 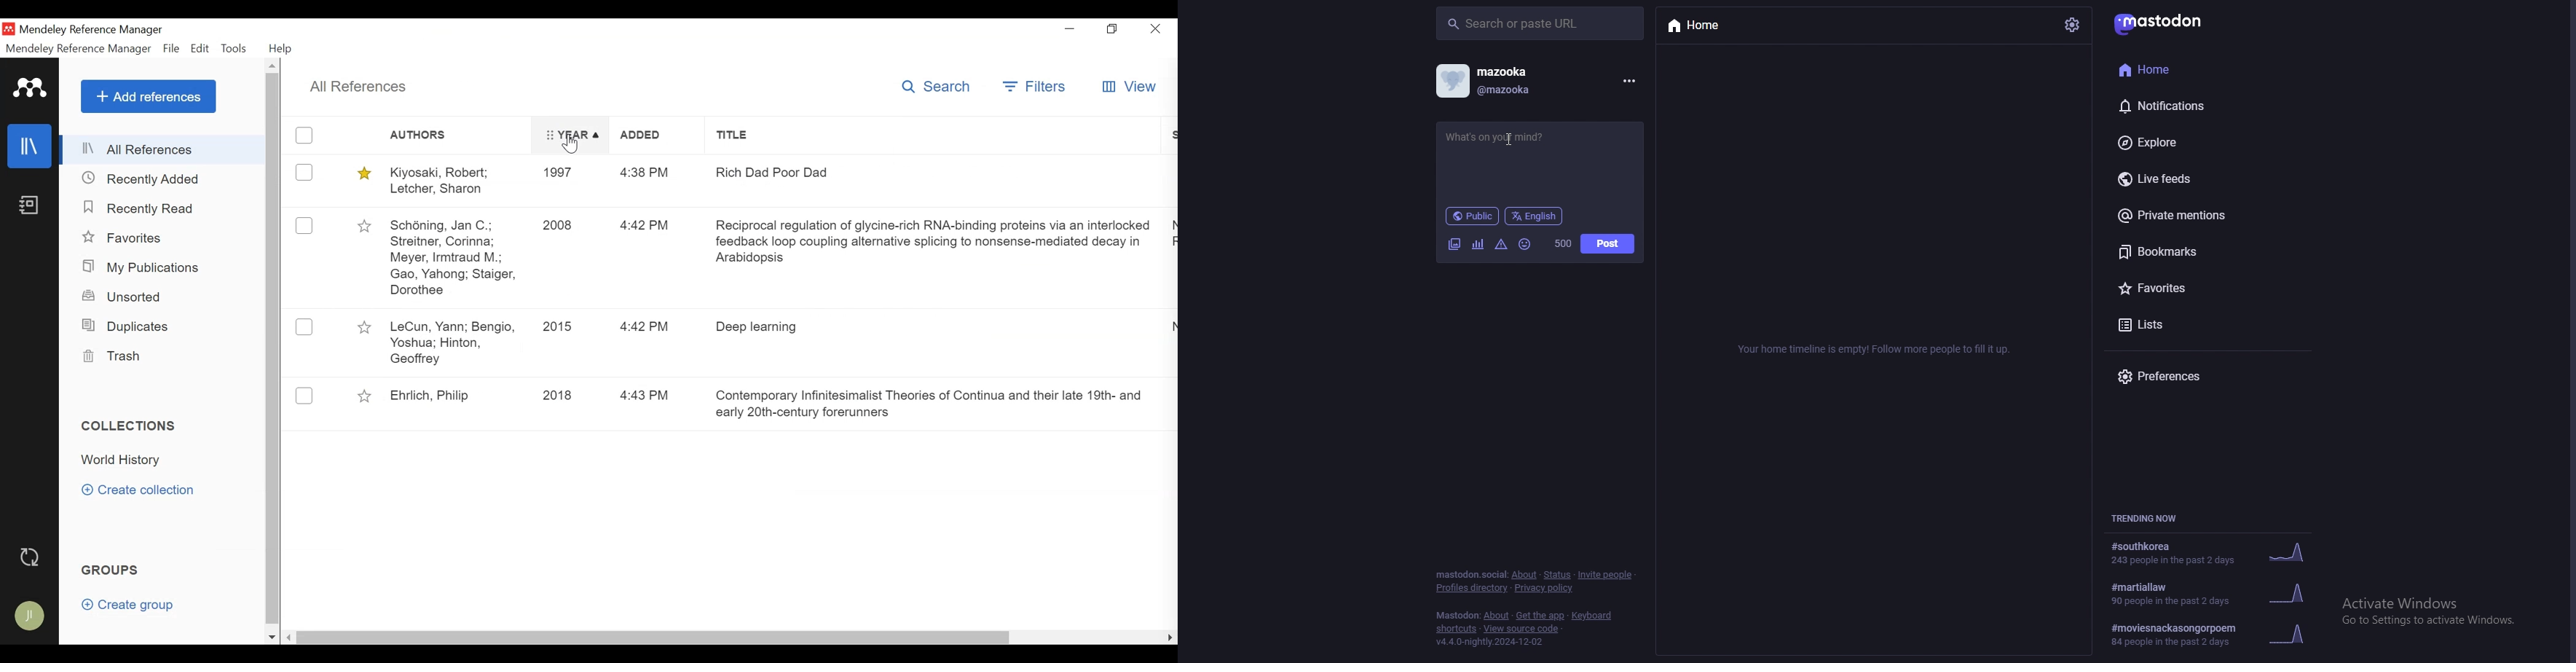 What do you see at coordinates (453, 183) in the screenshot?
I see `Kiyosaki, Robert, Letcer, Sharon` at bounding box center [453, 183].